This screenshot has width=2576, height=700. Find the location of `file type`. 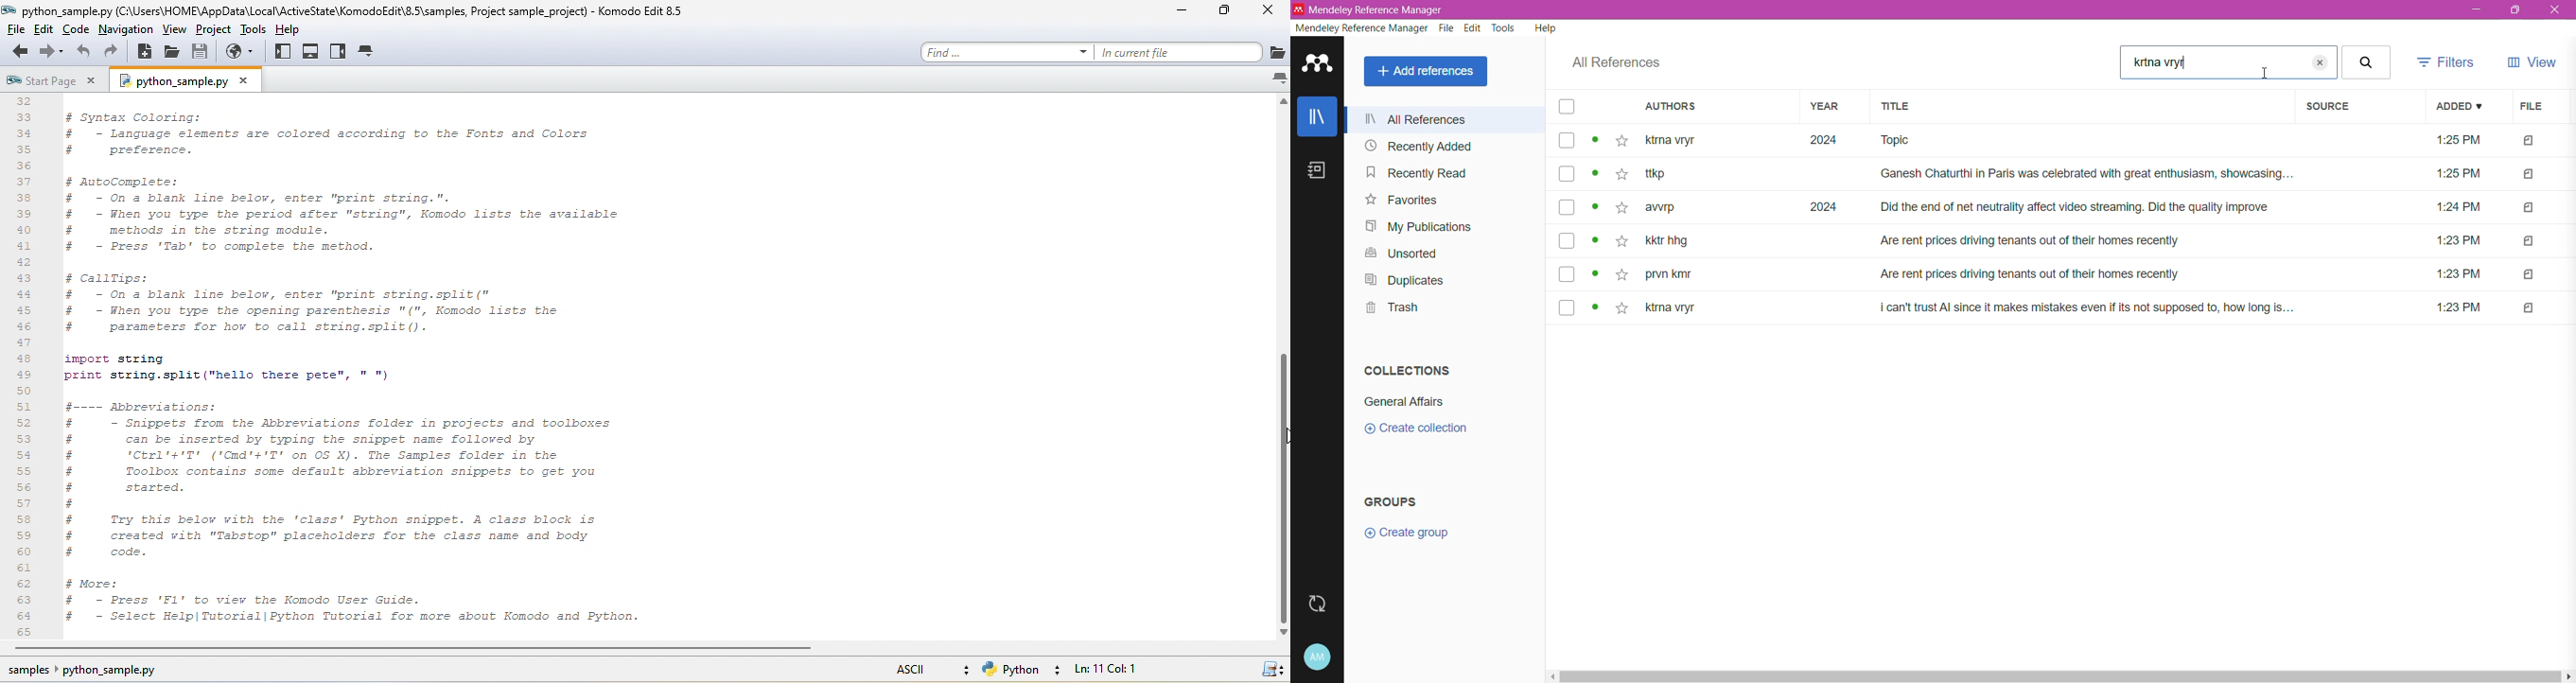

file type is located at coordinates (2529, 242).